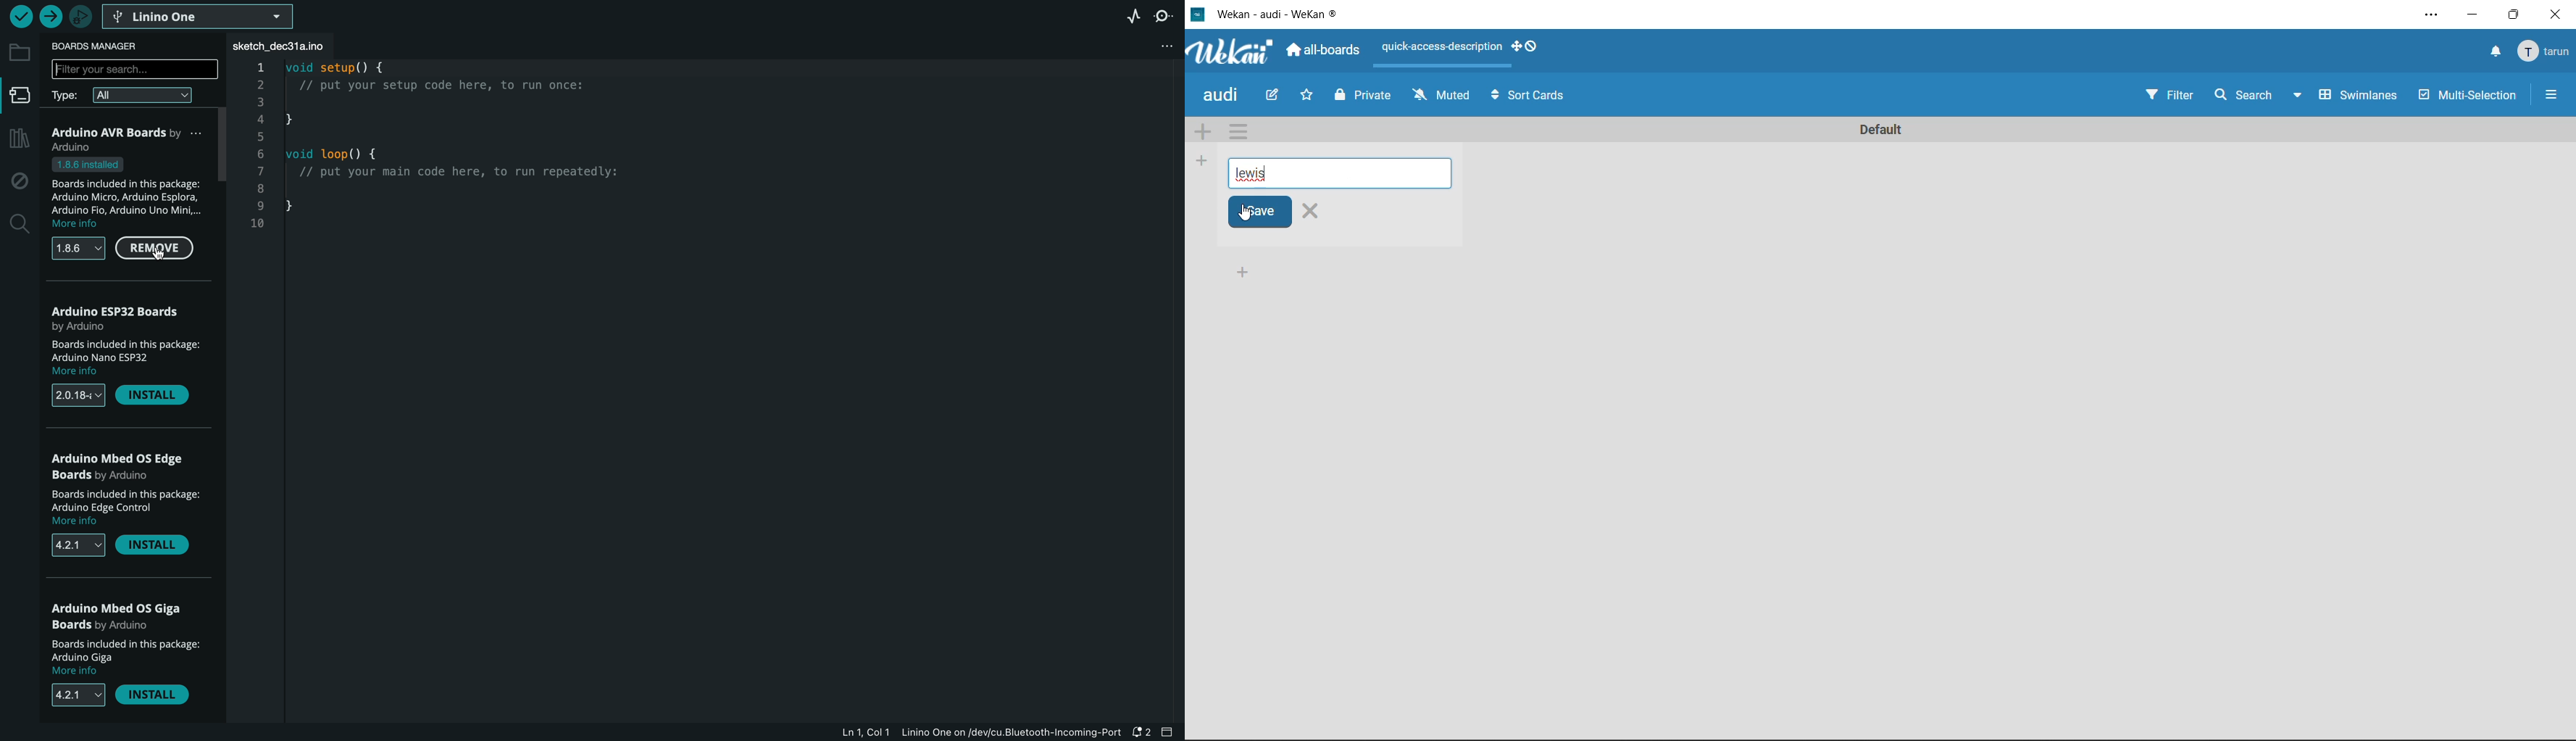 The height and width of the screenshot is (756, 2576). I want to click on serial monitor, so click(1166, 17).